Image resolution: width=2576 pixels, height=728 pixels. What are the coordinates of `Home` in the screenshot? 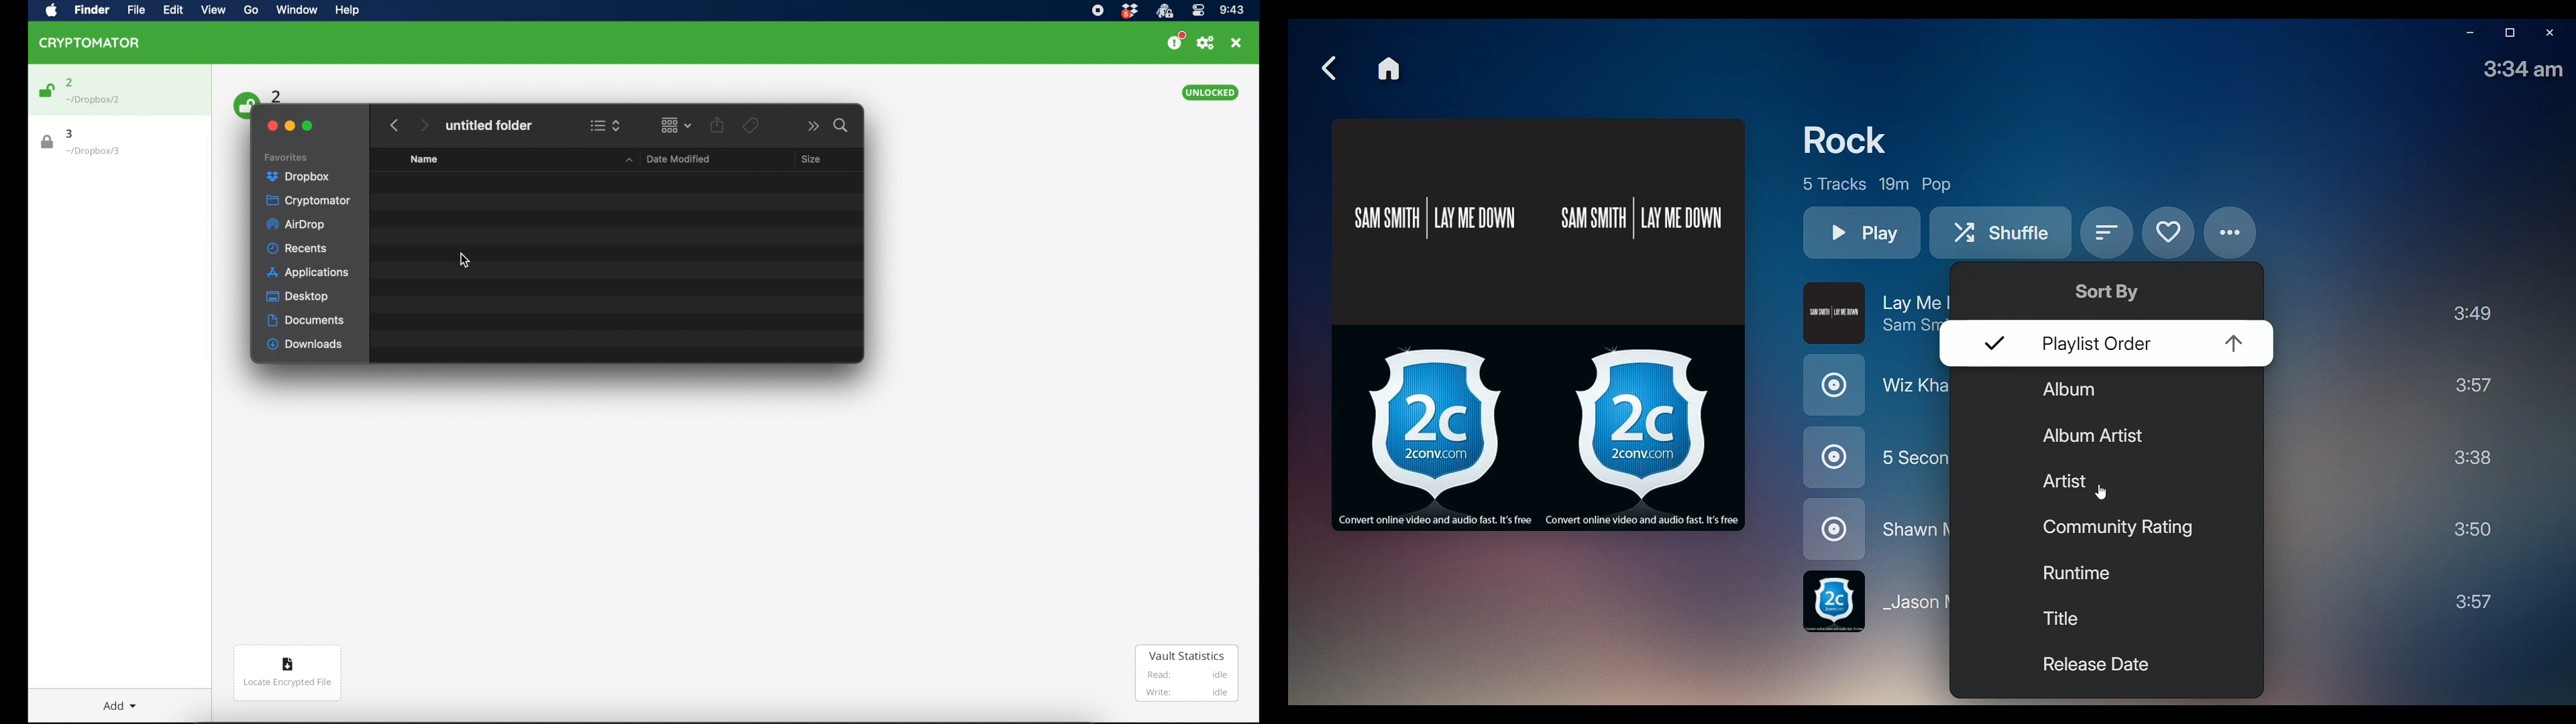 It's located at (1390, 68).